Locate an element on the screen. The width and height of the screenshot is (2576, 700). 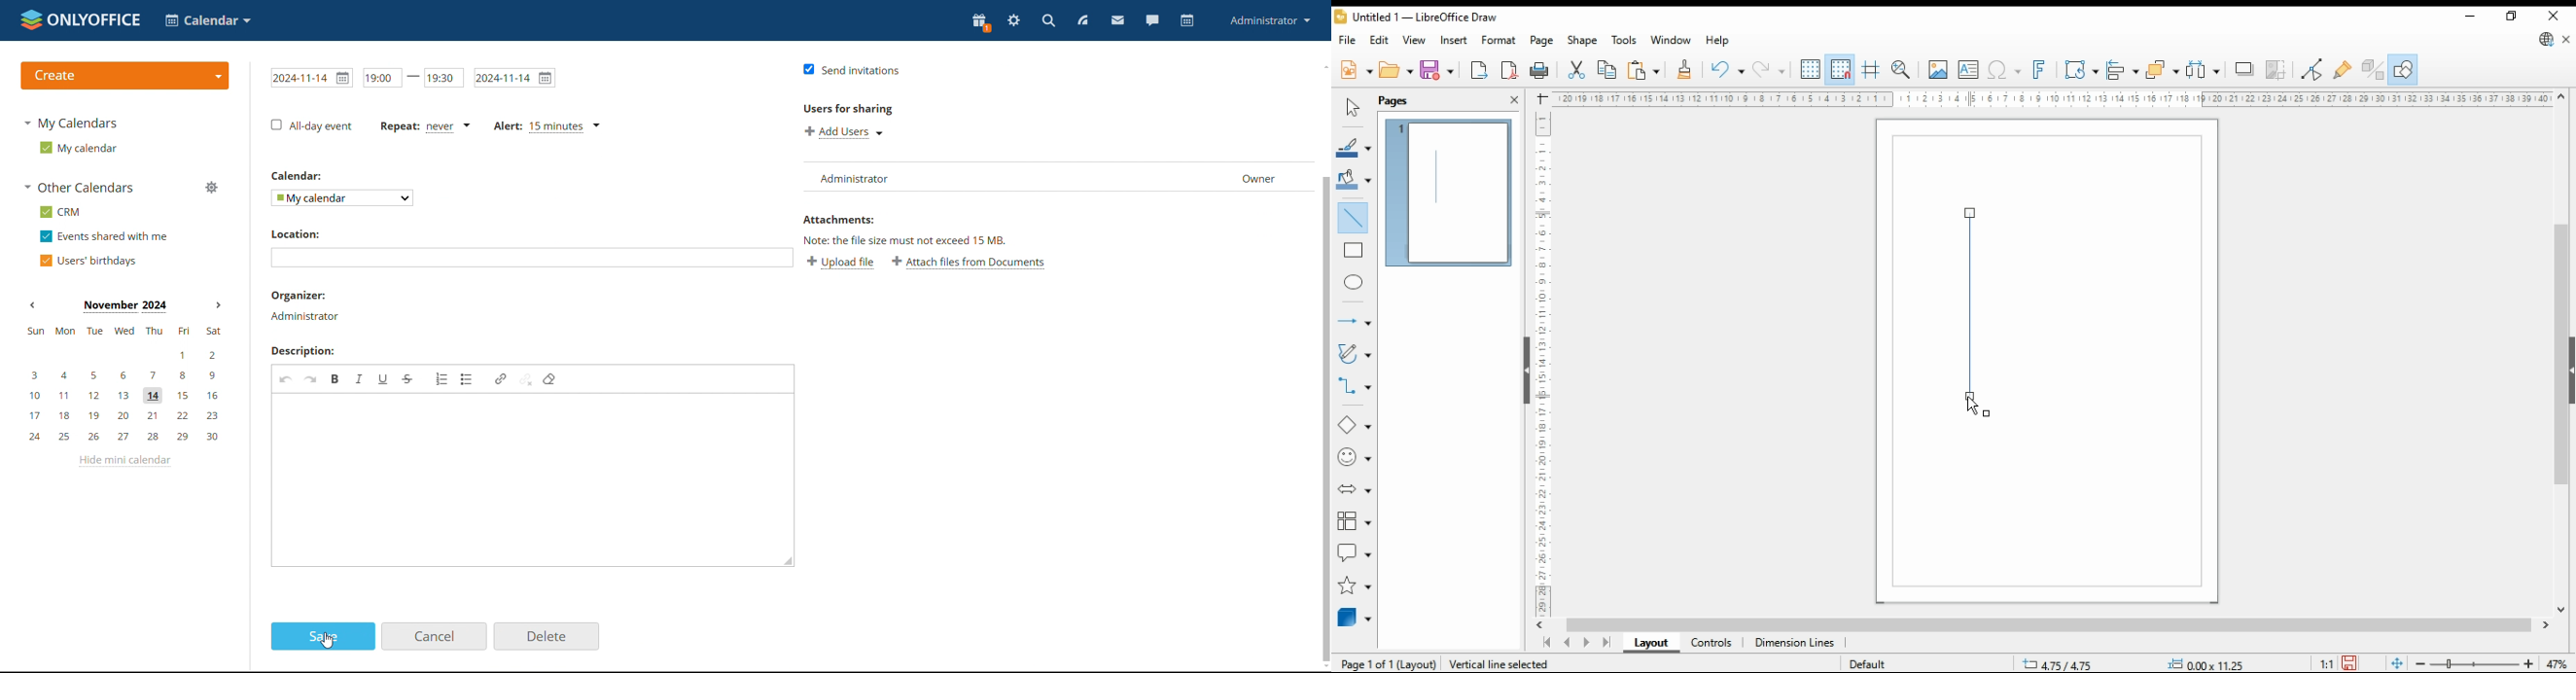
line shape is located at coordinates (1974, 318).